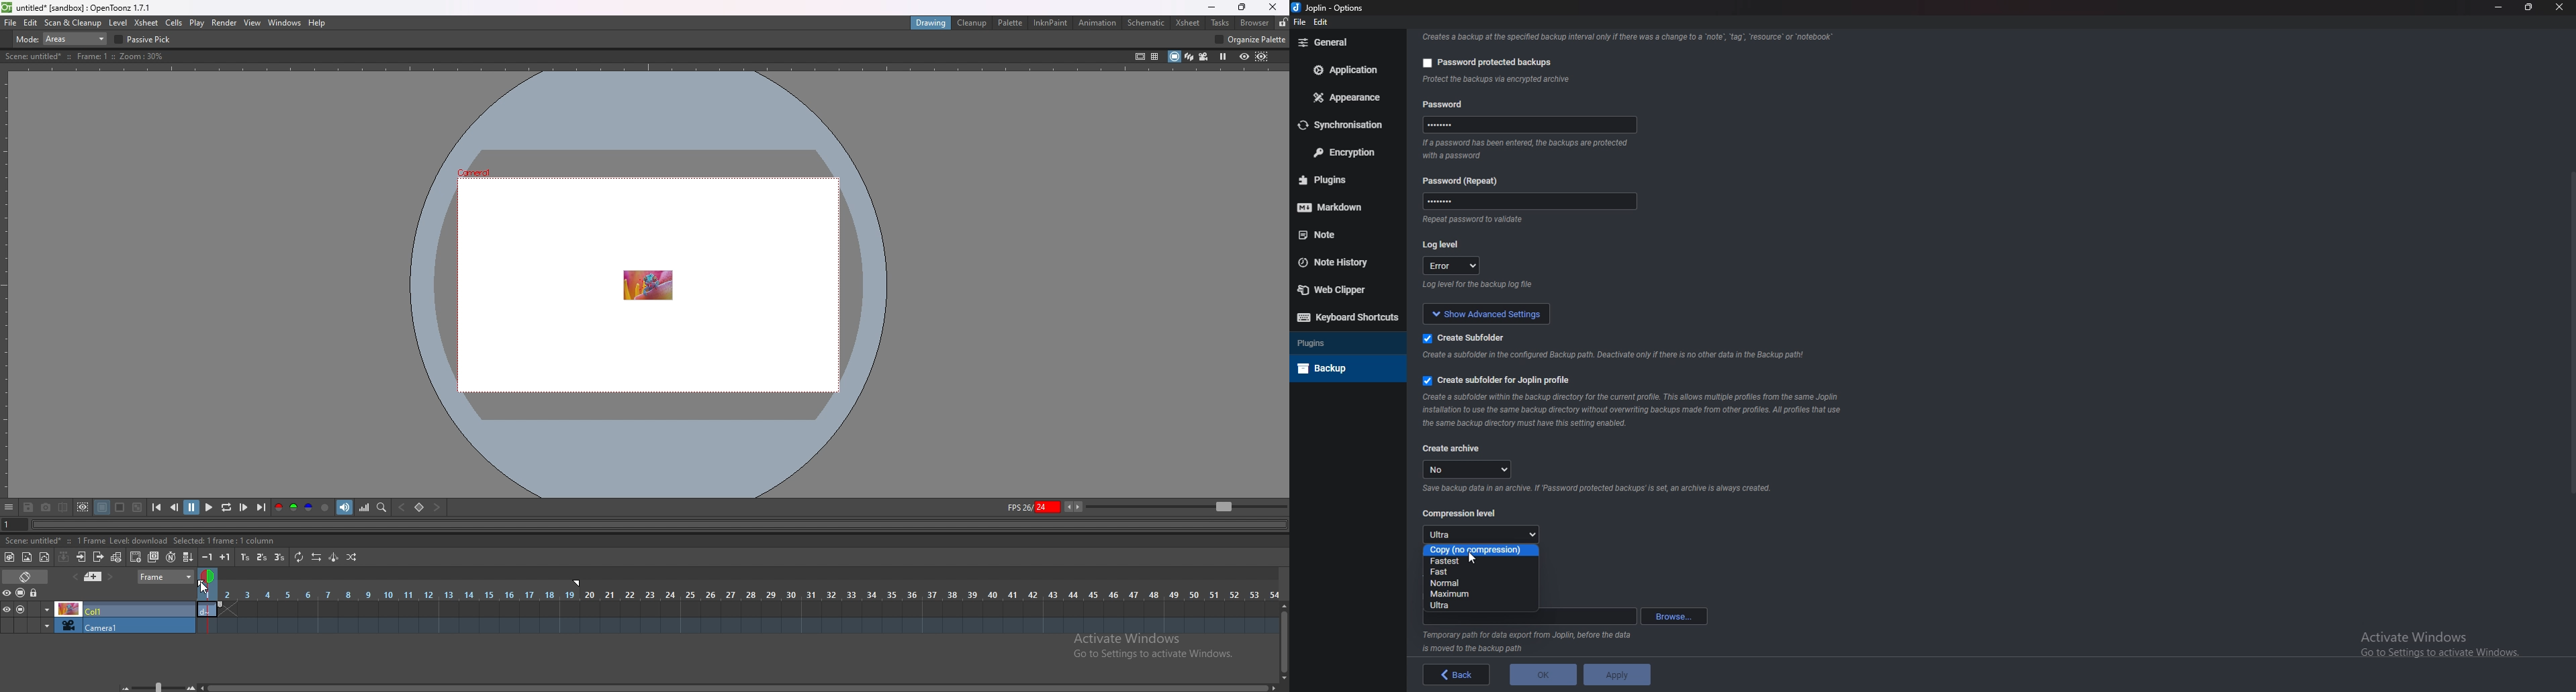 This screenshot has width=2576, height=700. Describe the element at coordinates (1466, 559) in the screenshot. I see `Fastest` at that location.